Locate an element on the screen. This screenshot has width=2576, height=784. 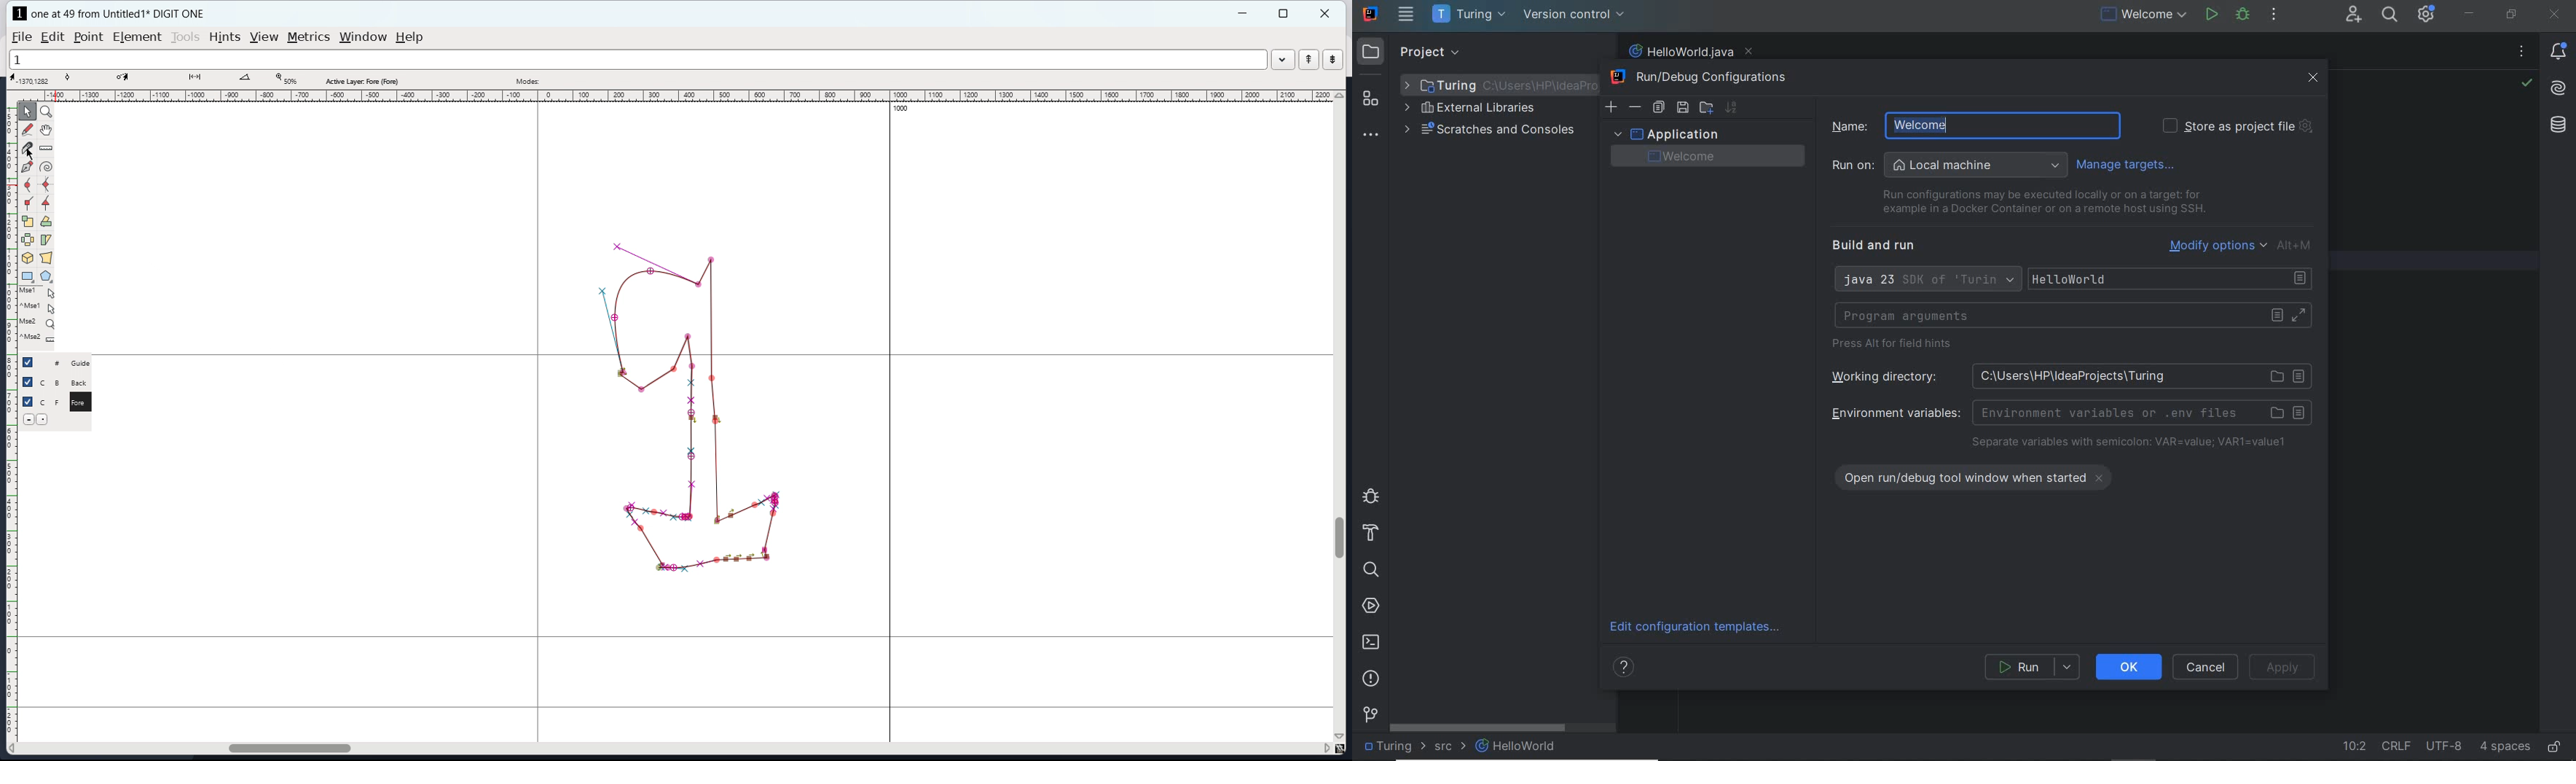
help contents is located at coordinates (1626, 669).